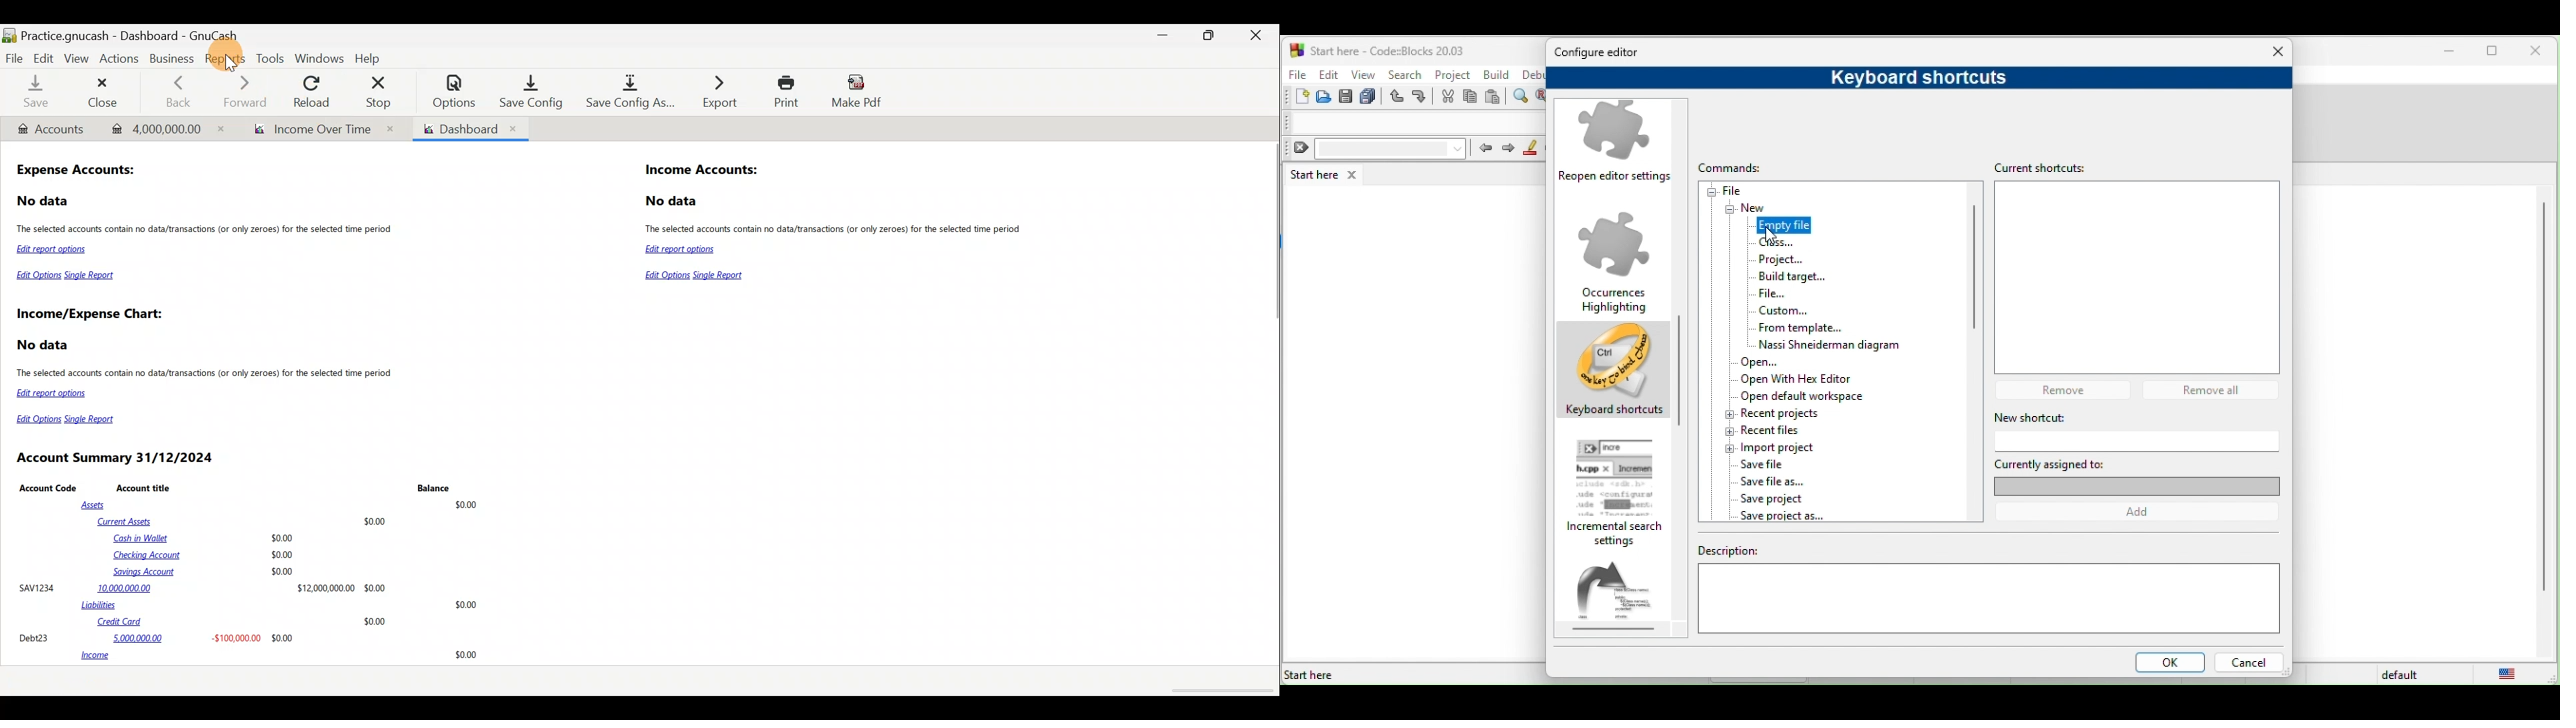 This screenshot has height=728, width=2576. I want to click on scroll bar moved, so click(1678, 354).